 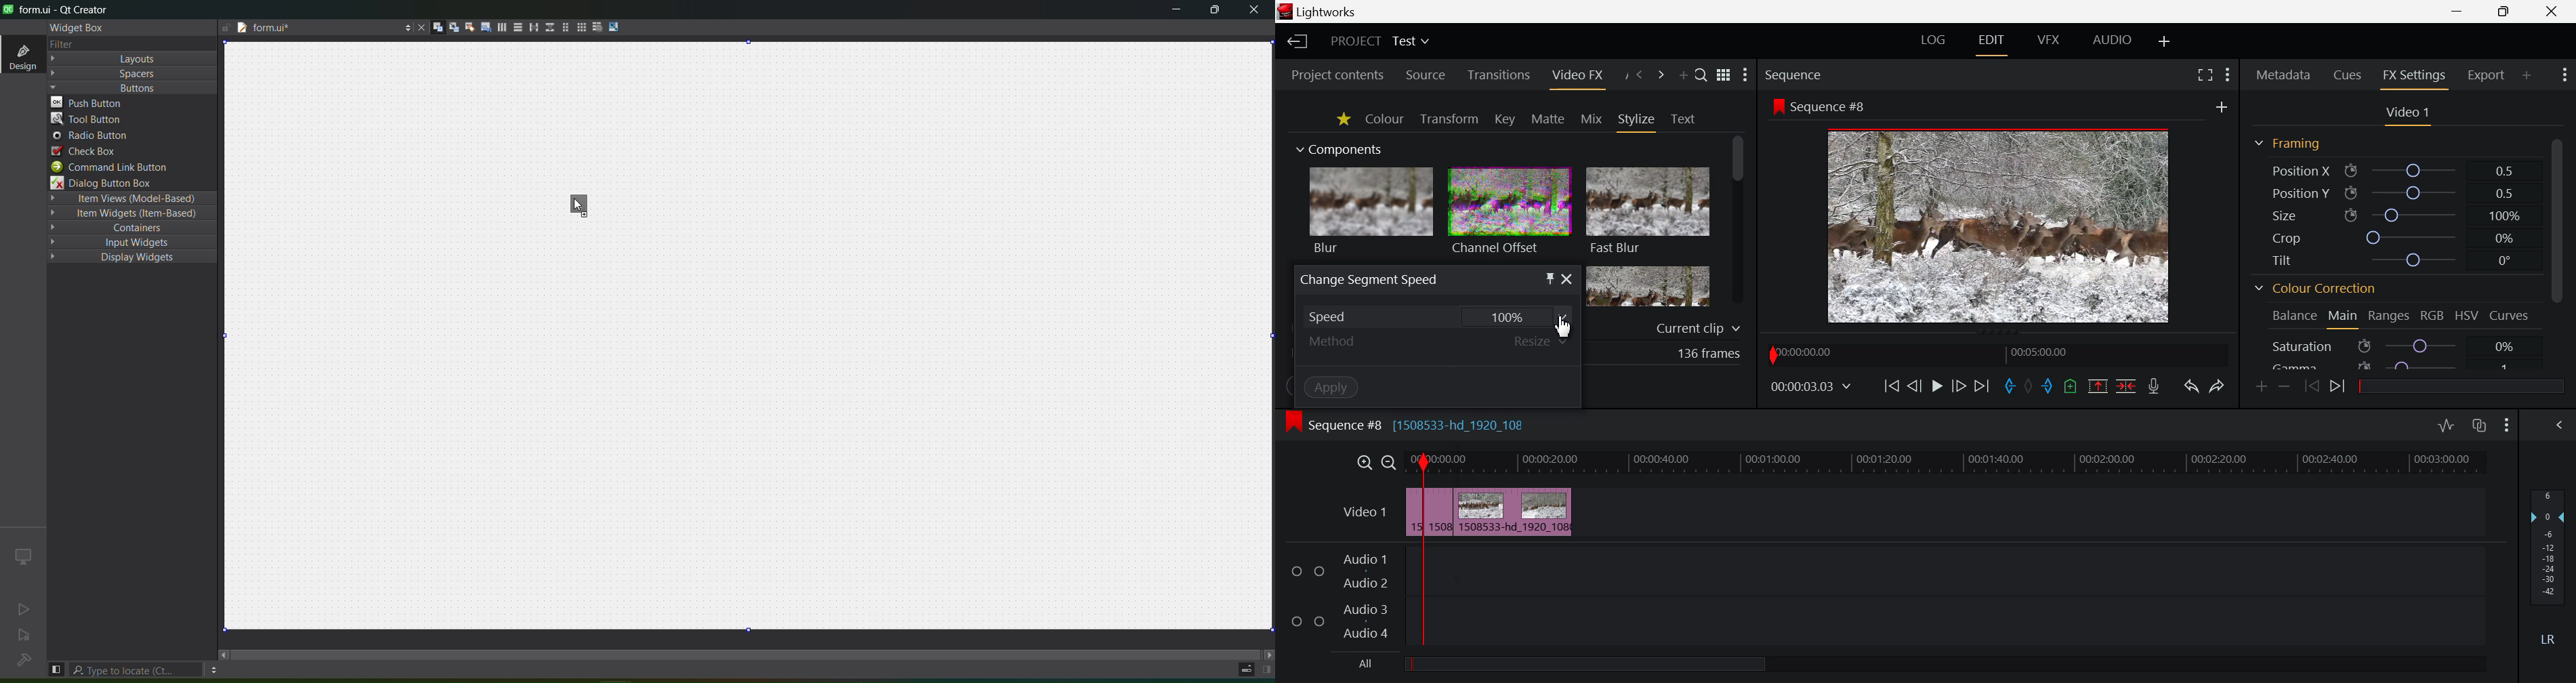 I want to click on Minimize, so click(x=2504, y=12).